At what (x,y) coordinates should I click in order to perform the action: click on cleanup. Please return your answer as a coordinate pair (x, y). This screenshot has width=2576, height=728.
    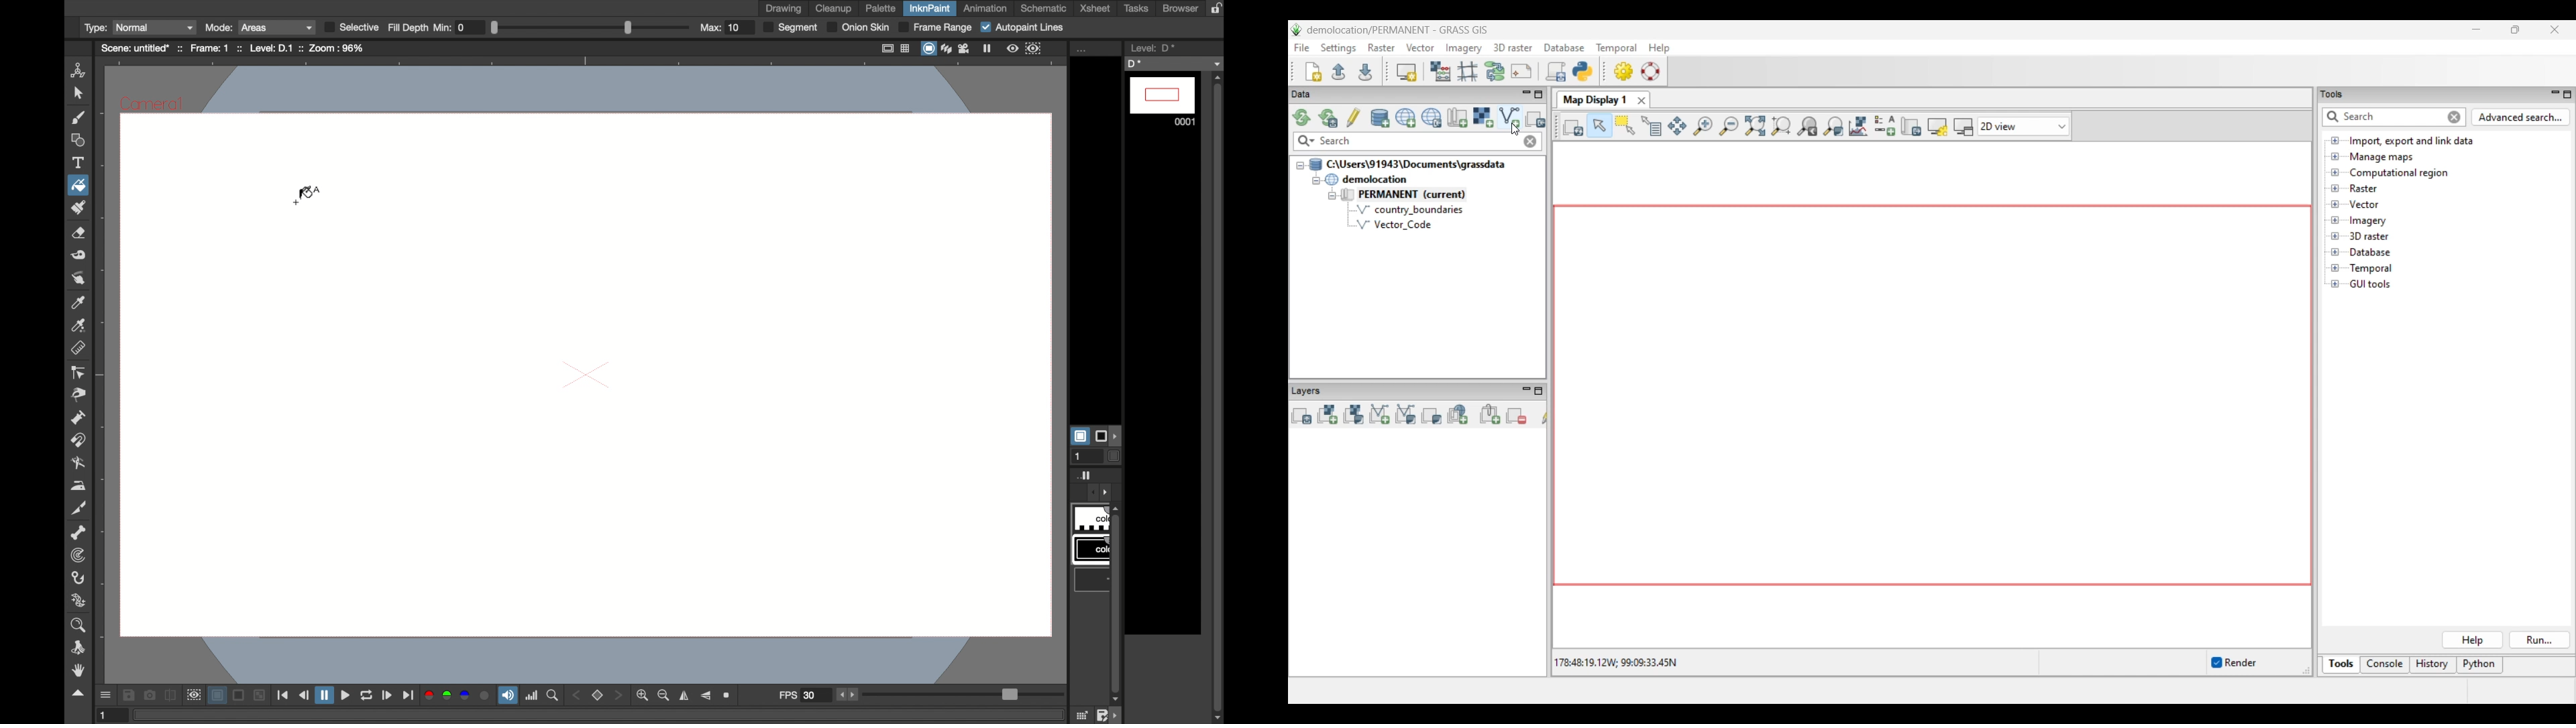
    Looking at the image, I should click on (834, 8).